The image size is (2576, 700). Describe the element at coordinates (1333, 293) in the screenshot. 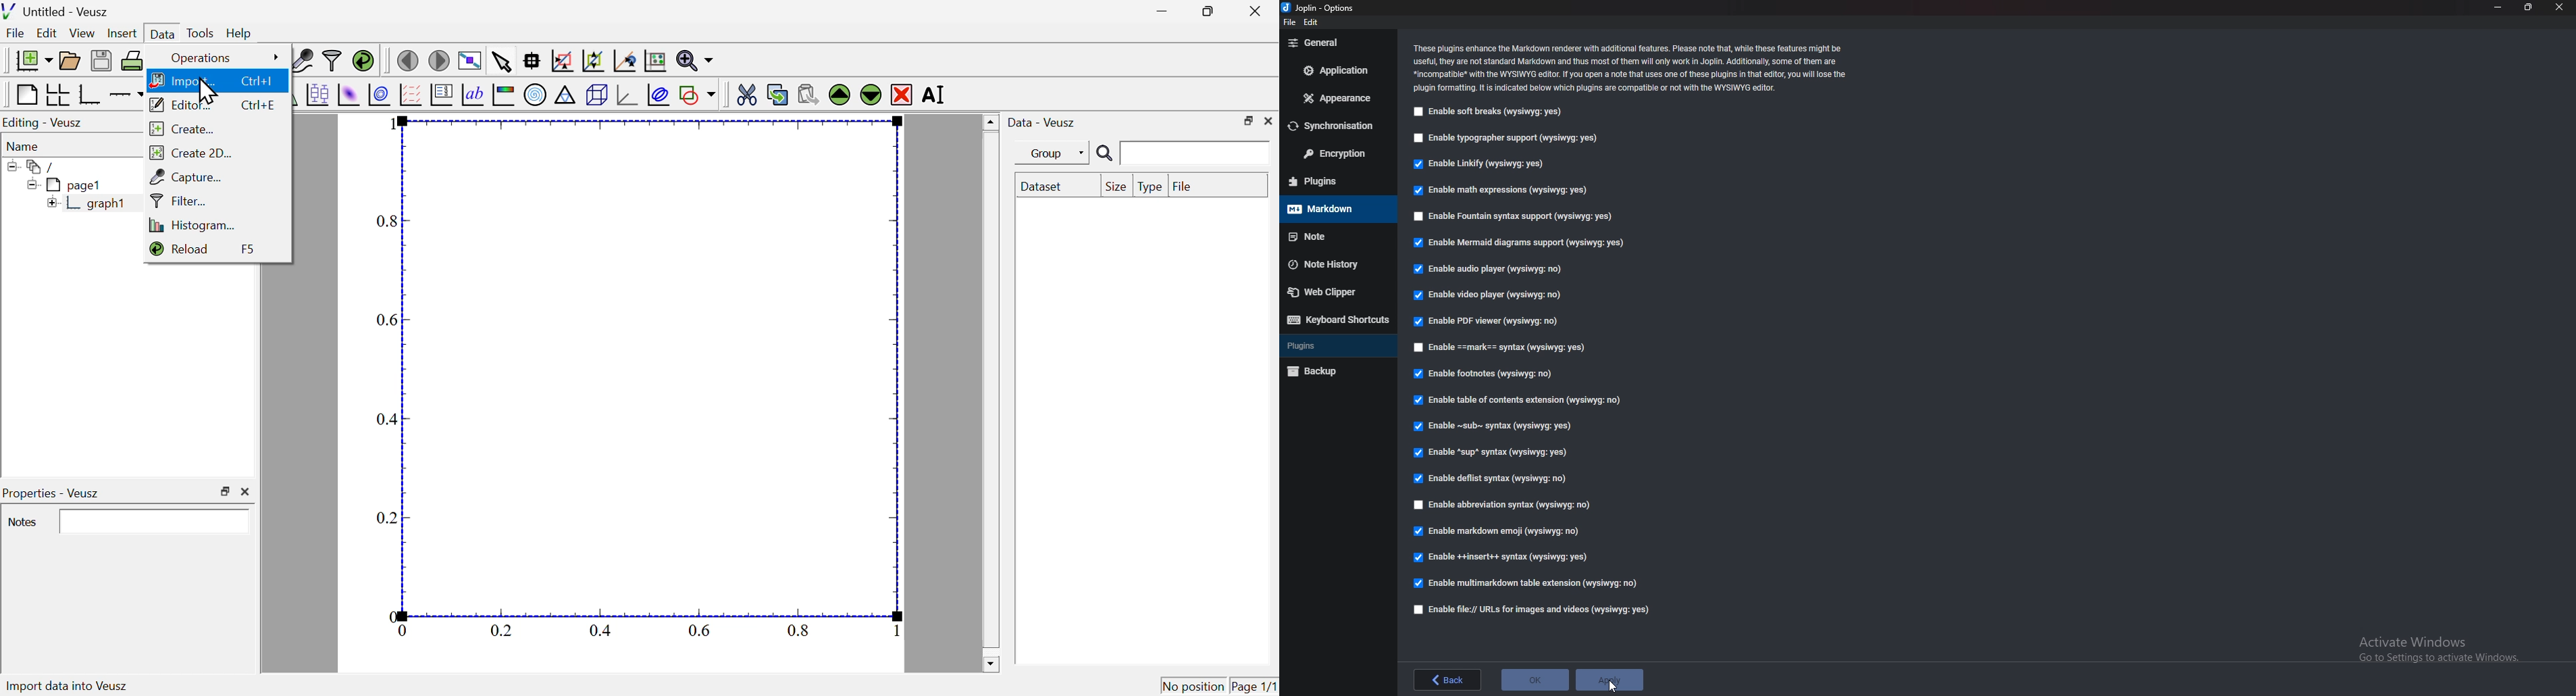

I see `Web clipper` at that location.